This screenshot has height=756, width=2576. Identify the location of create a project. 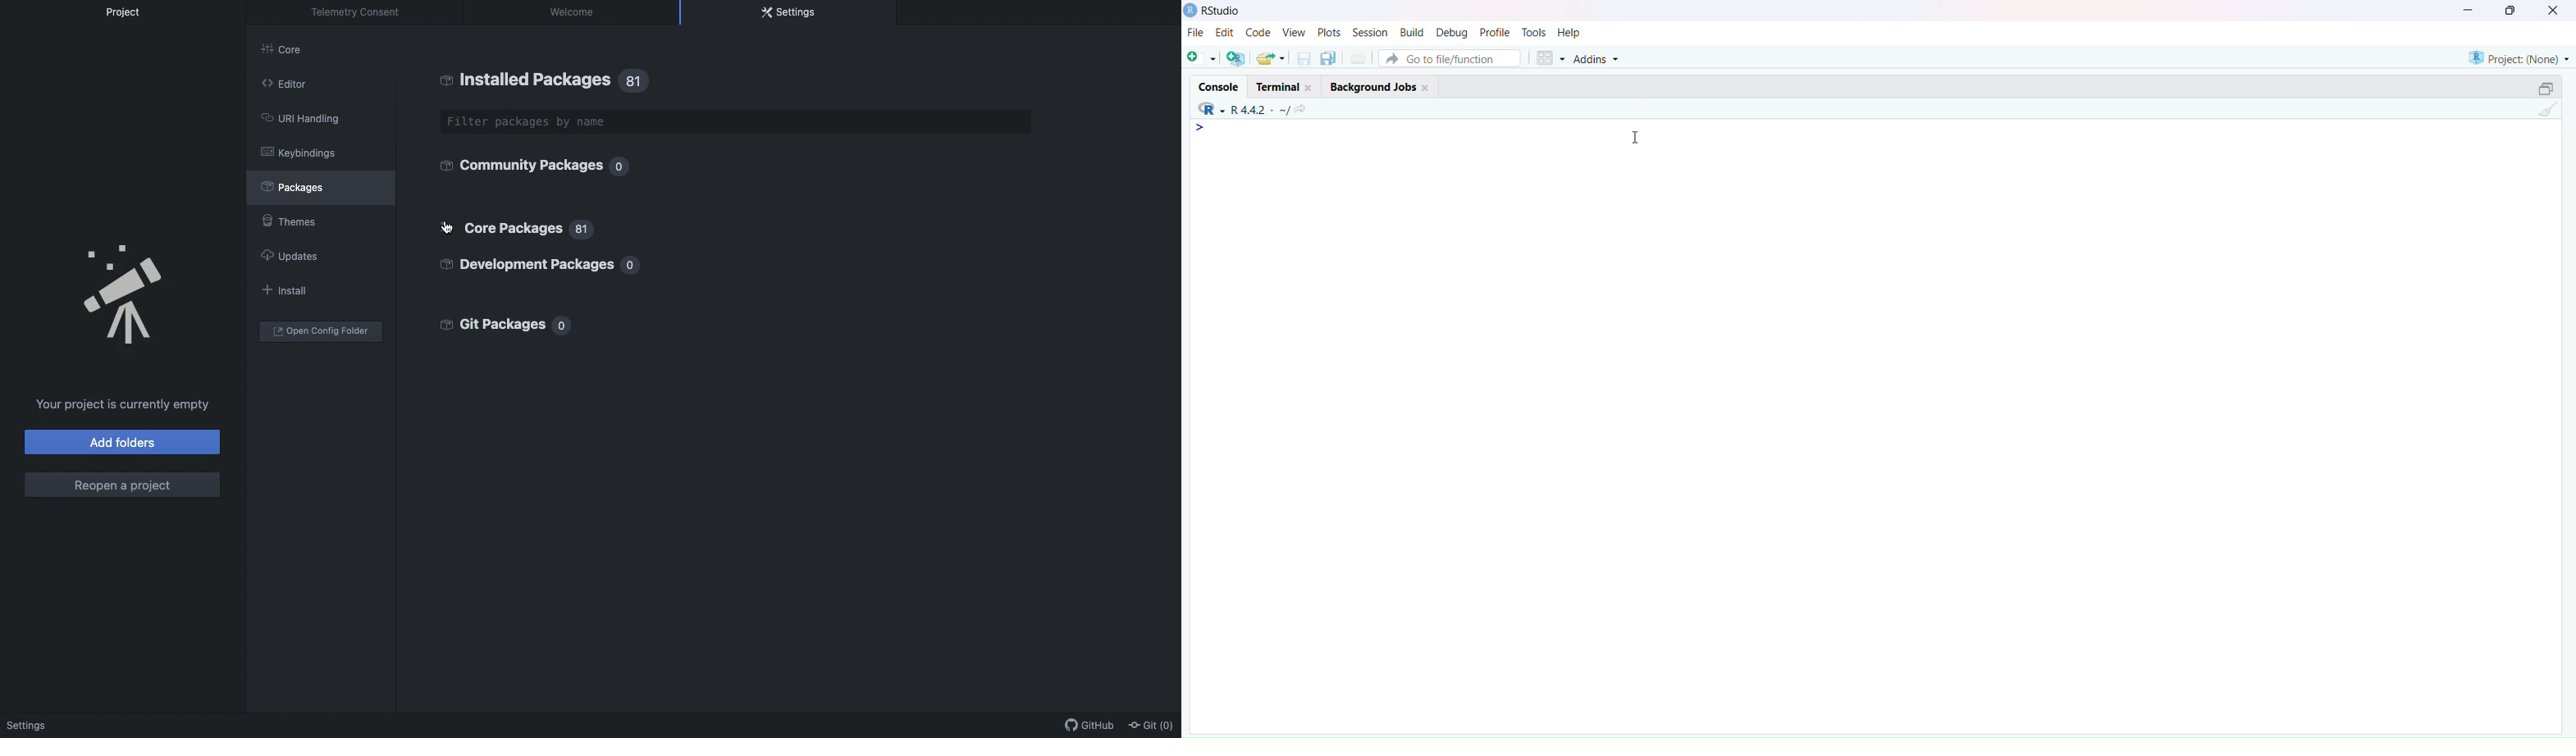
(1236, 59).